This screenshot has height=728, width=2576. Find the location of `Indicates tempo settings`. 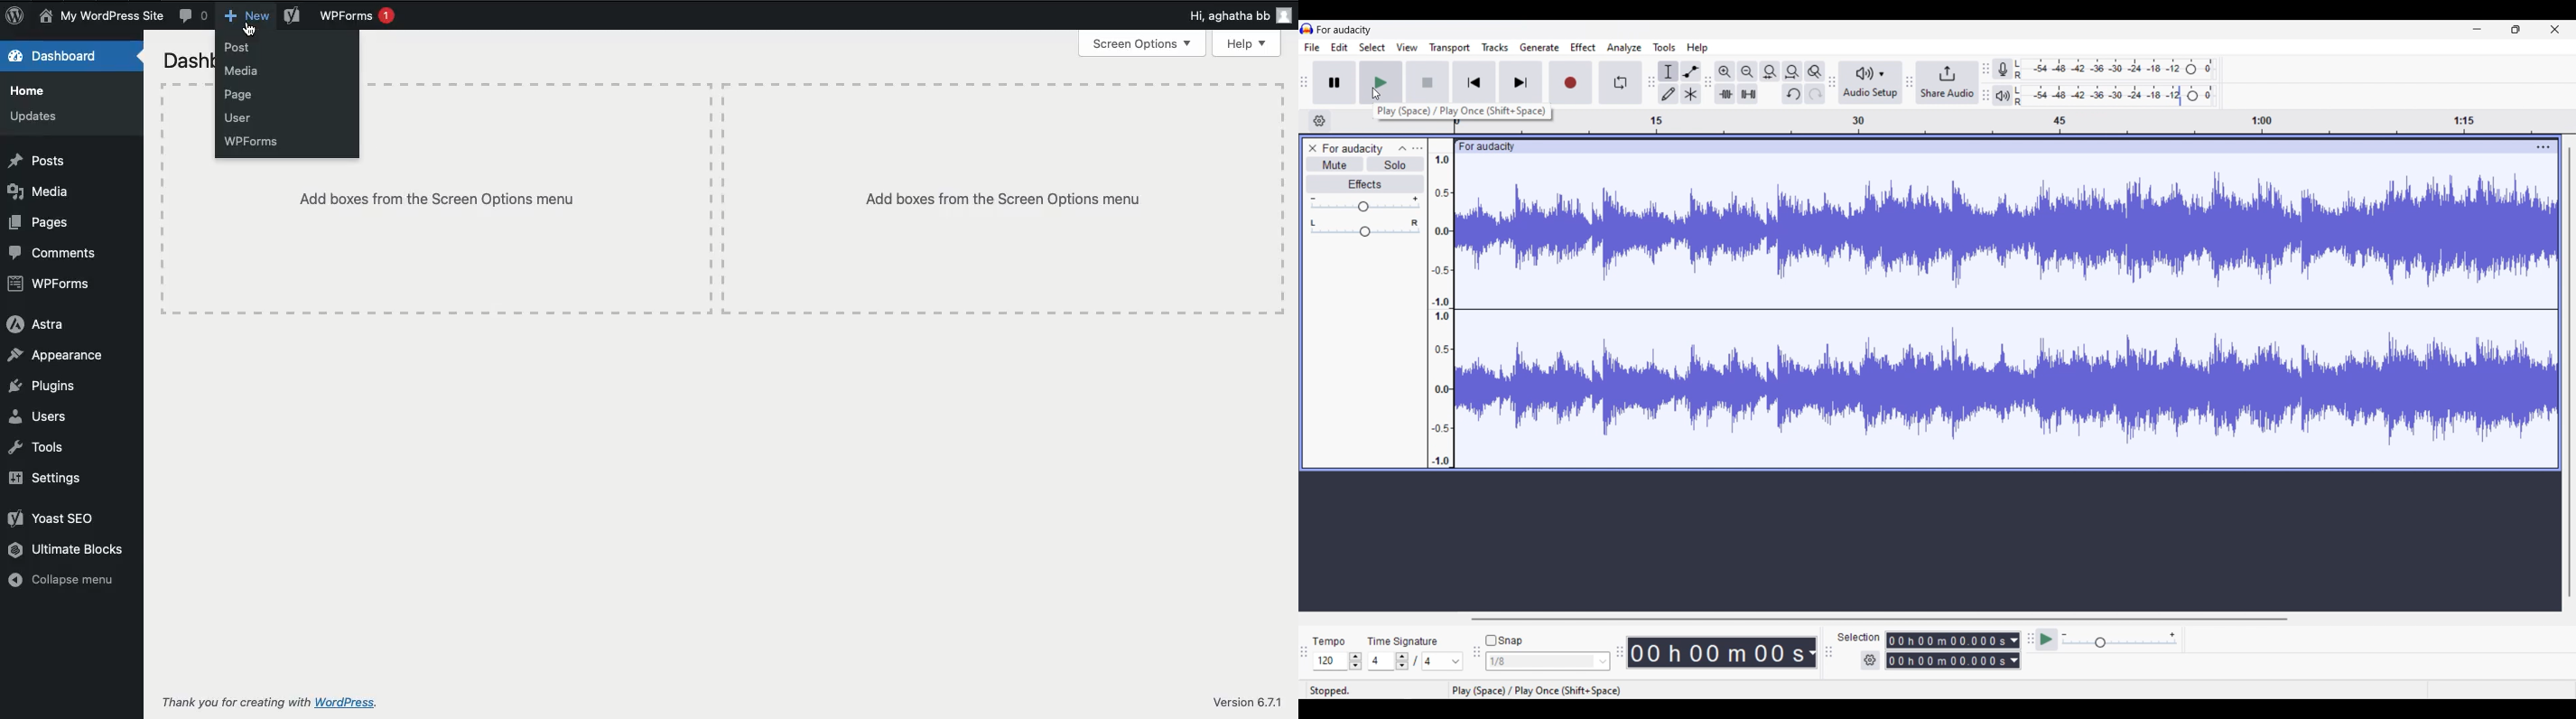

Indicates tempo settings is located at coordinates (1329, 641).